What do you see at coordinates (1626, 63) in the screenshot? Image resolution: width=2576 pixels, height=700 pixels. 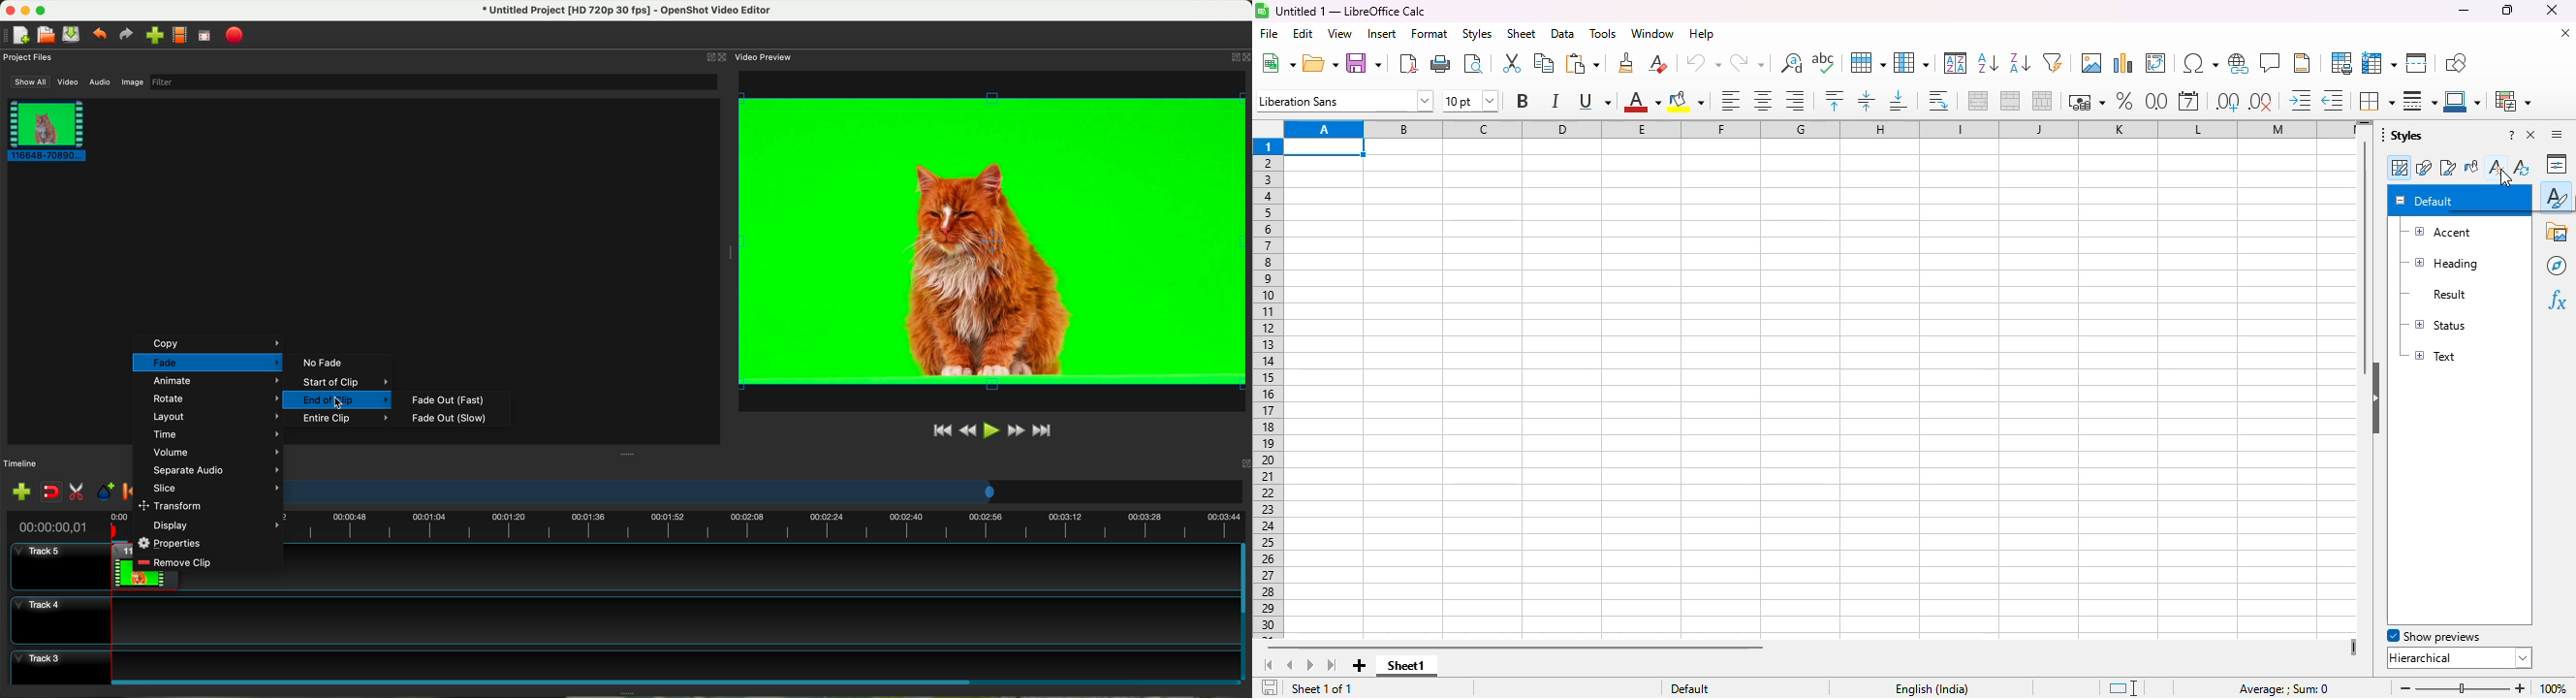 I see `clone formatting` at bounding box center [1626, 63].